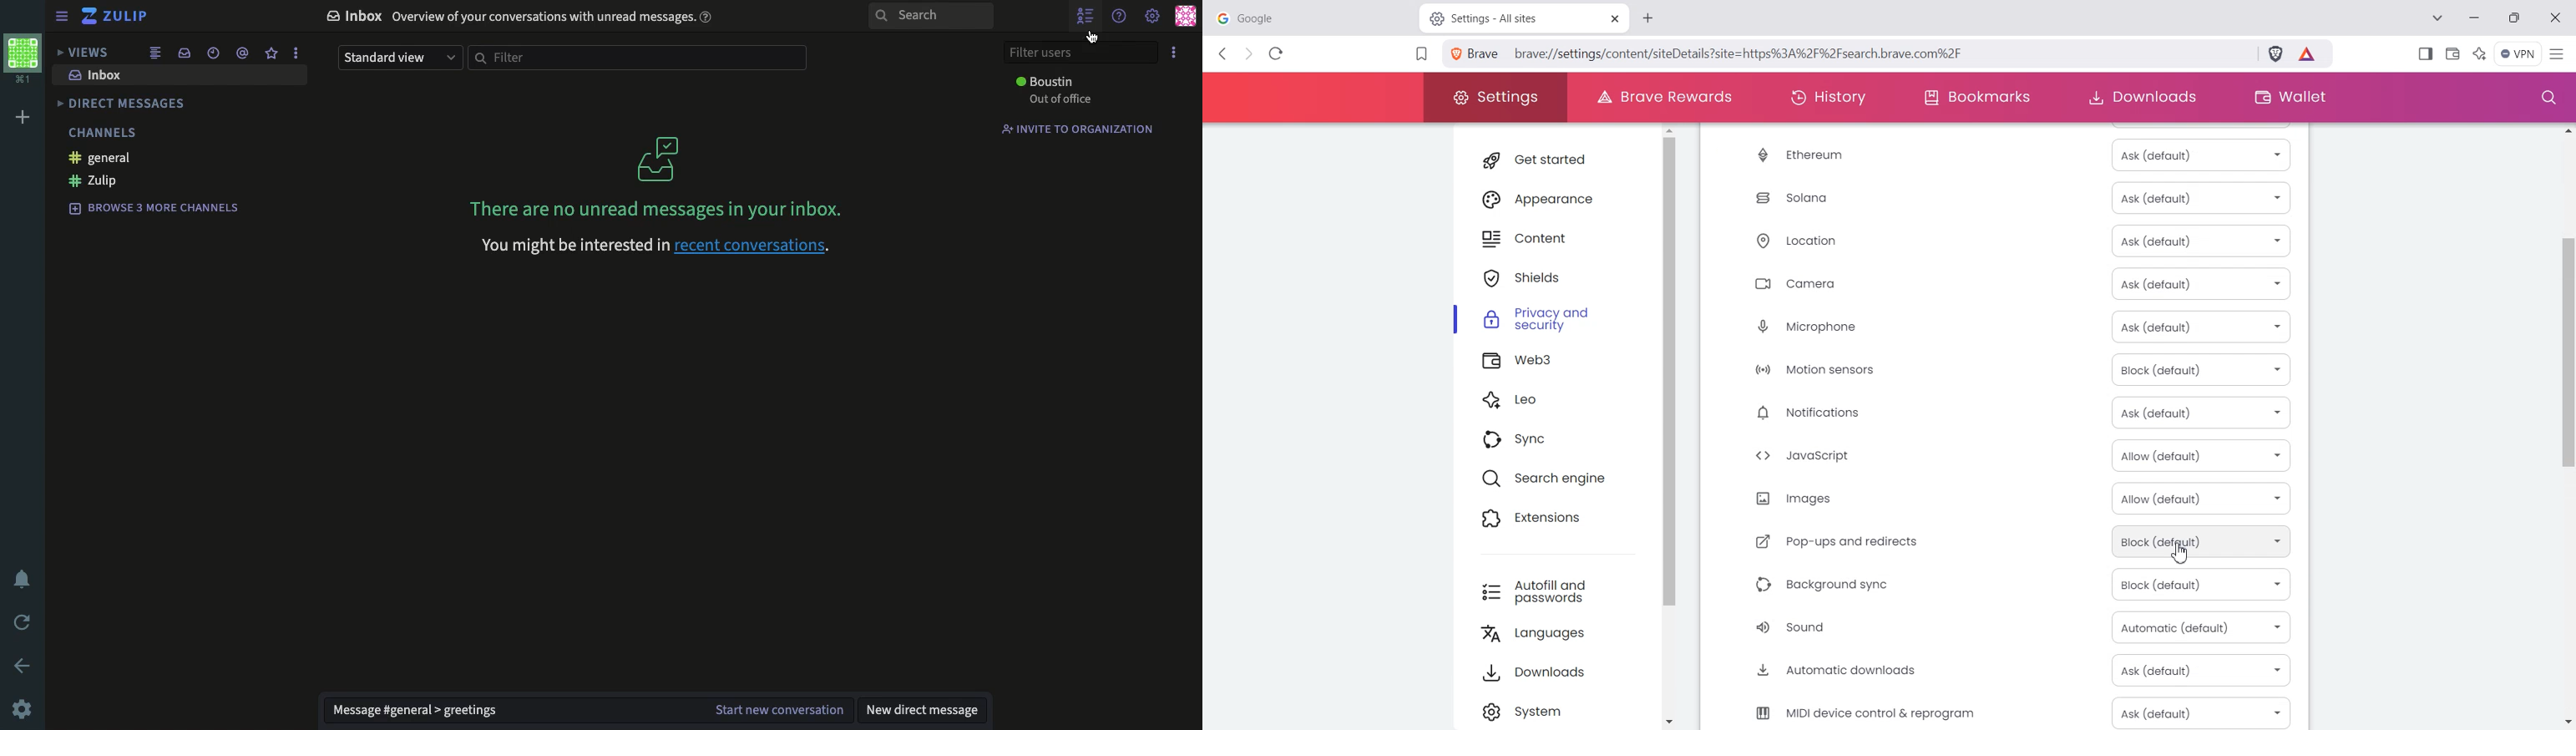 This screenshot has width=2576, height=756. What do you see at coordinates (24, 664) in the screenshot?
I see `back` at bounding box center [24, 664].